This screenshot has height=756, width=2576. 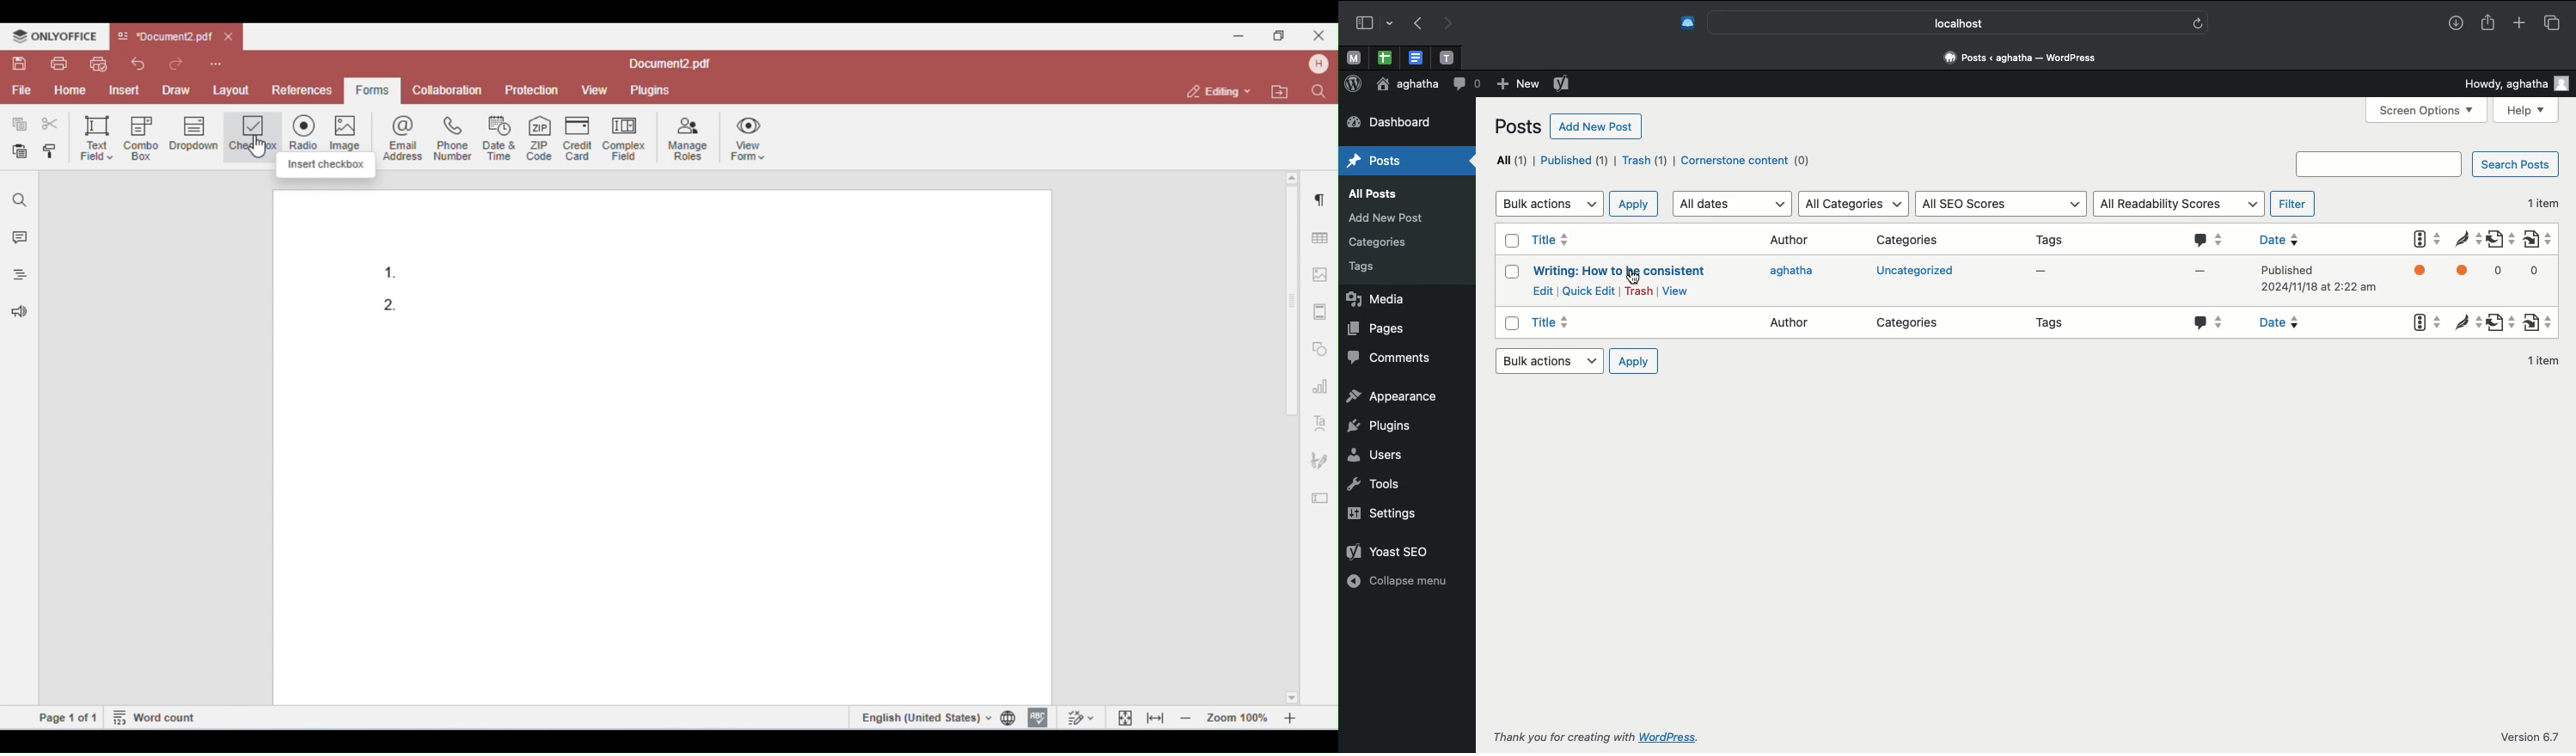 What do you see at coordinates (2536, 271) in the screenshot?
I see `0` at bounding box center [2536, 271].